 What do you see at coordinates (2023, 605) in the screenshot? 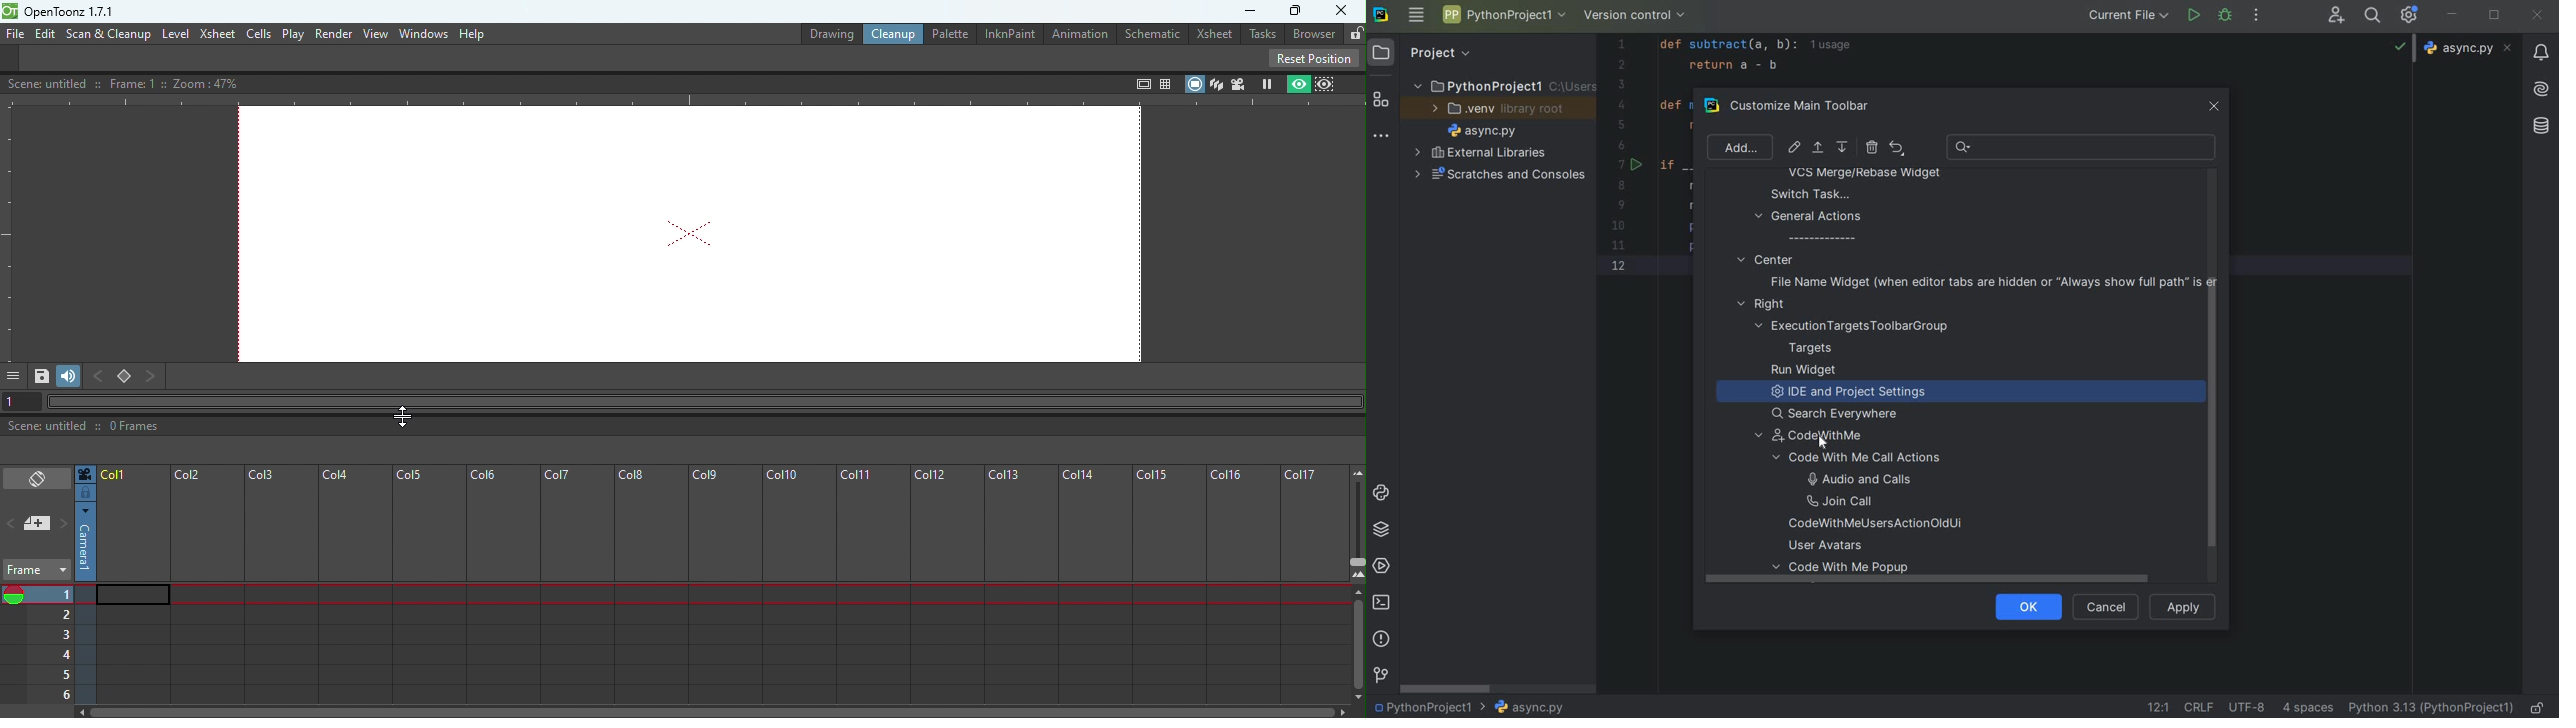
I see `ok` at bounding box center [2023, 605].